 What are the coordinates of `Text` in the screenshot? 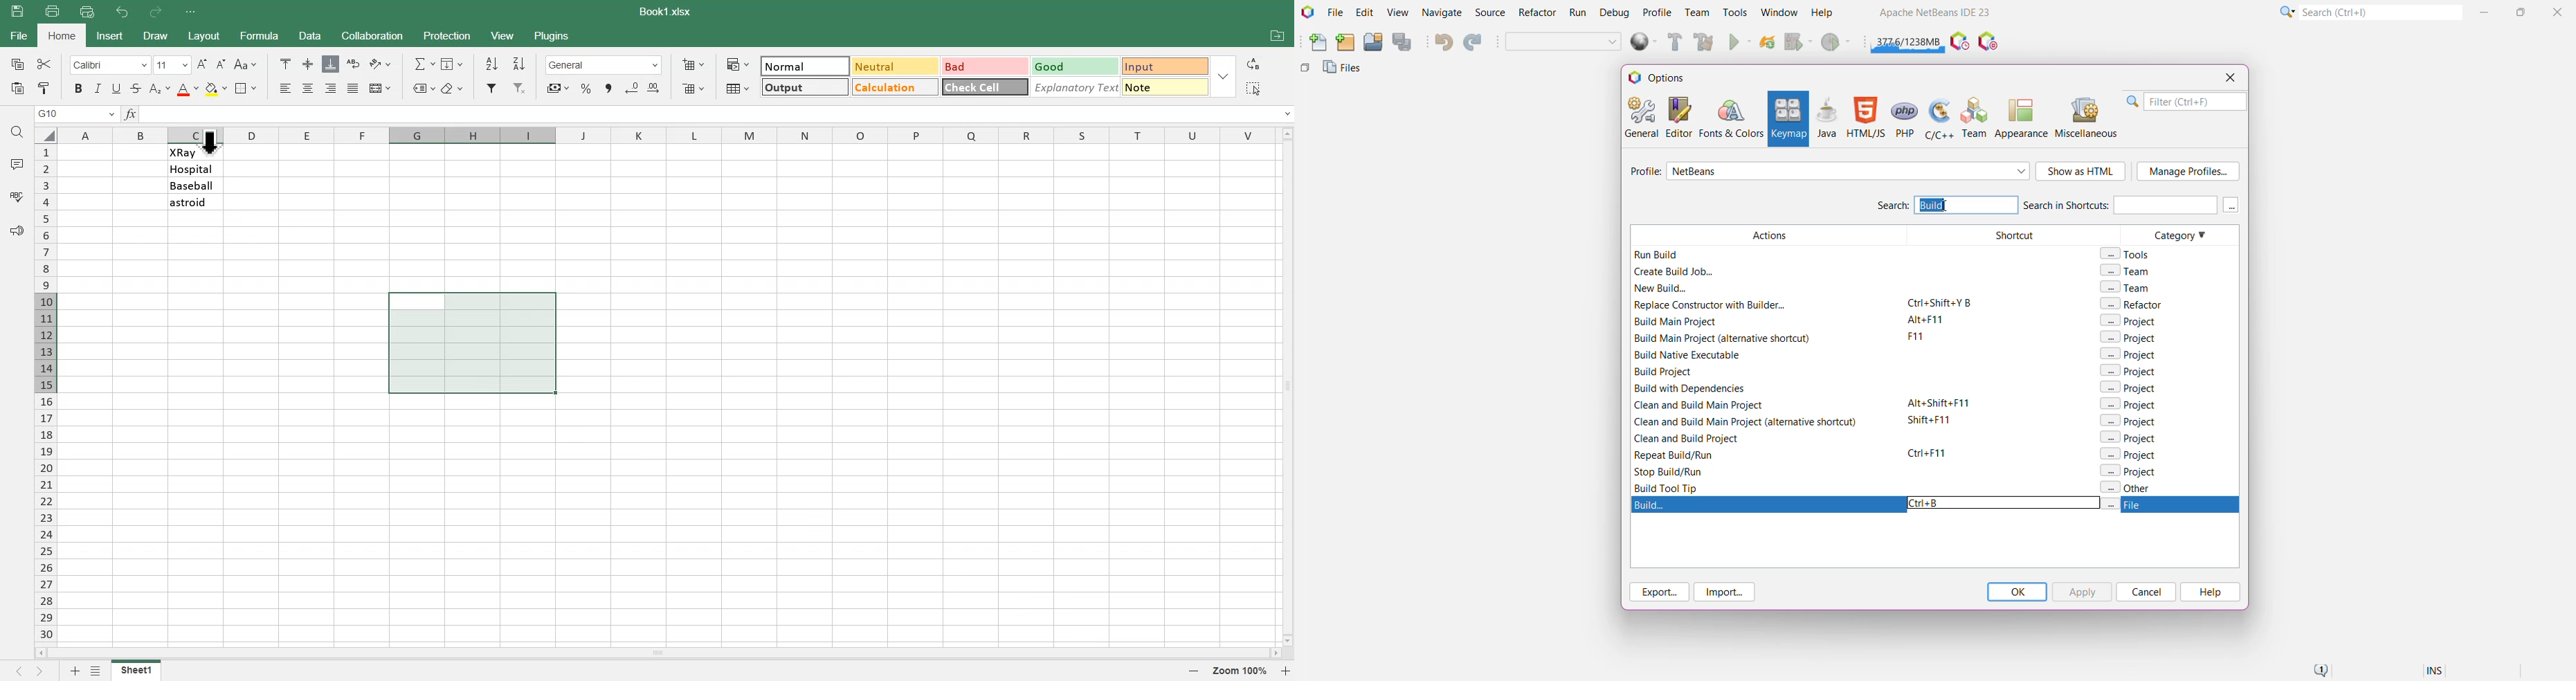 It's located at (667, 12).